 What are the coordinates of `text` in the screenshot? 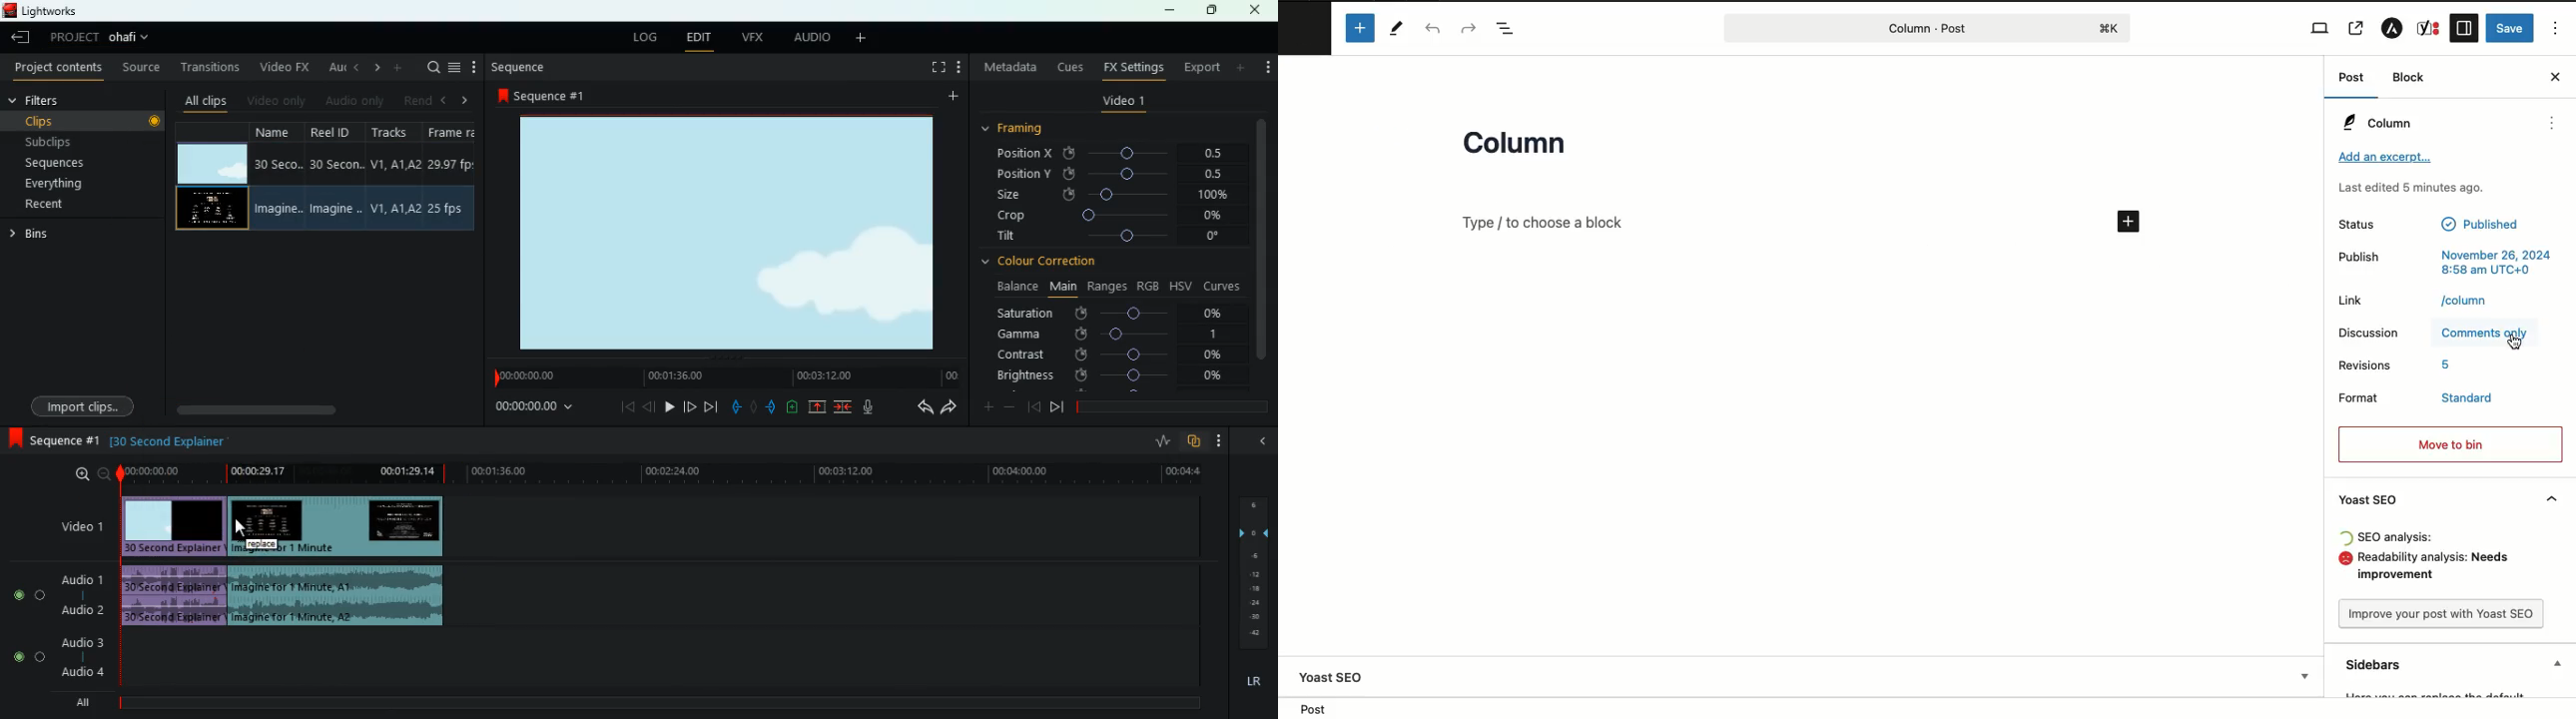 It's located at (2396, 538).